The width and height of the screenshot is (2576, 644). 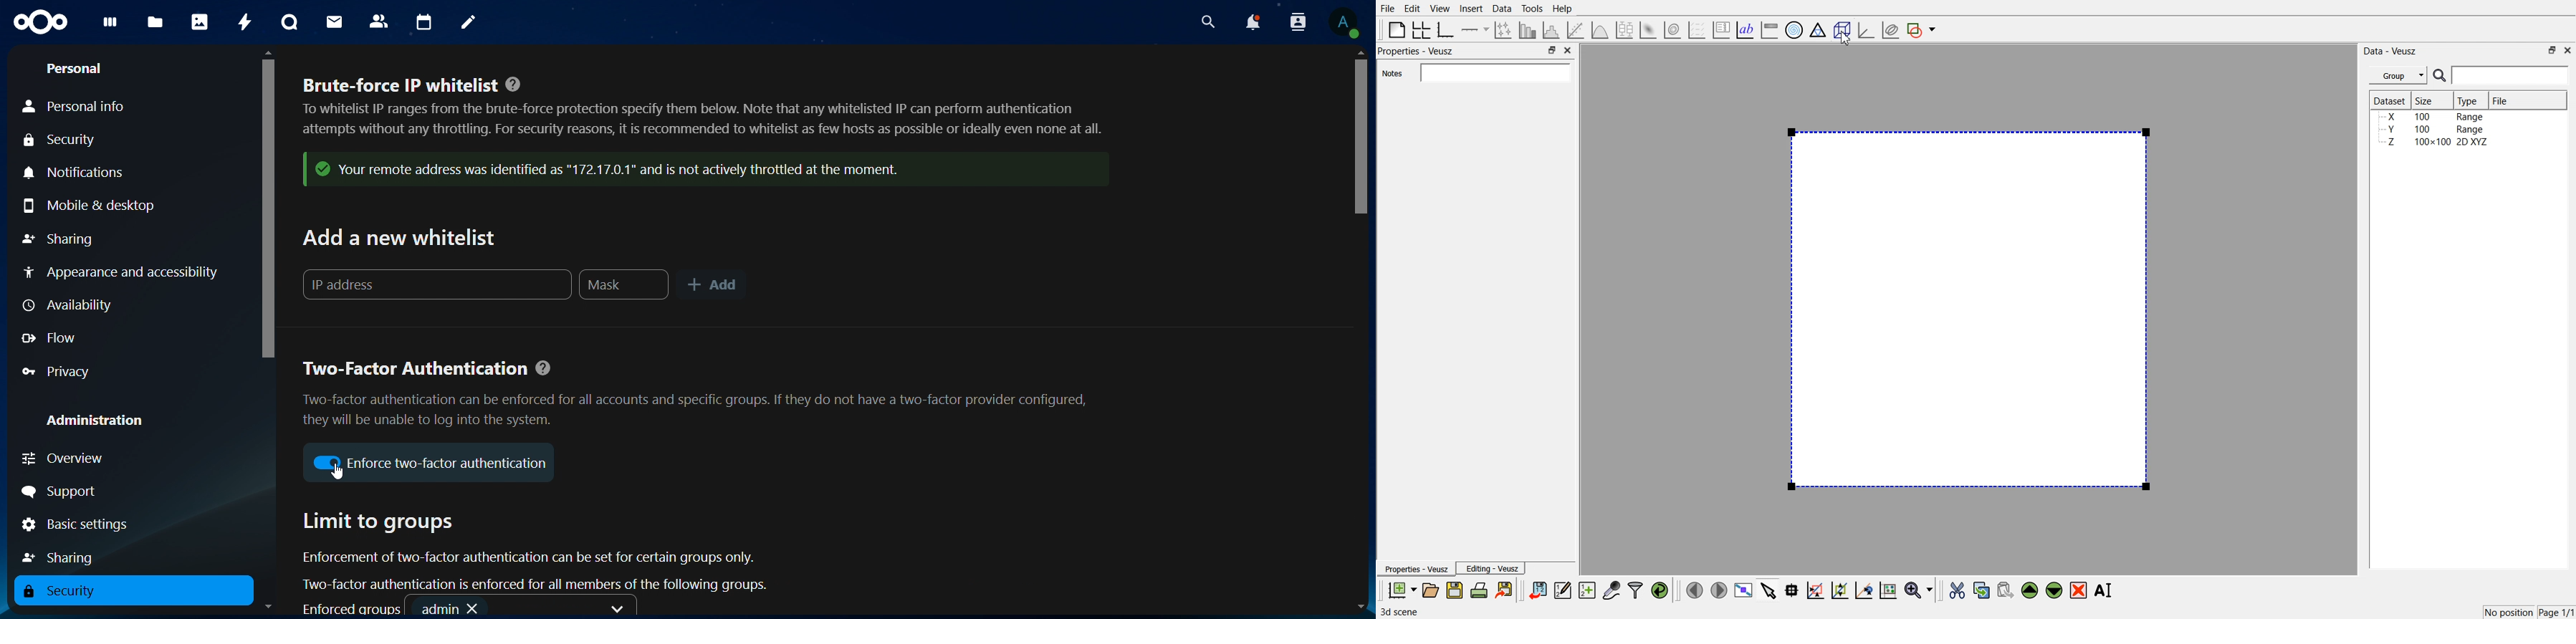 What do you see at coordinates (327, 464) in the screenshot?
I see `icon` at bounding box center [327, 464].